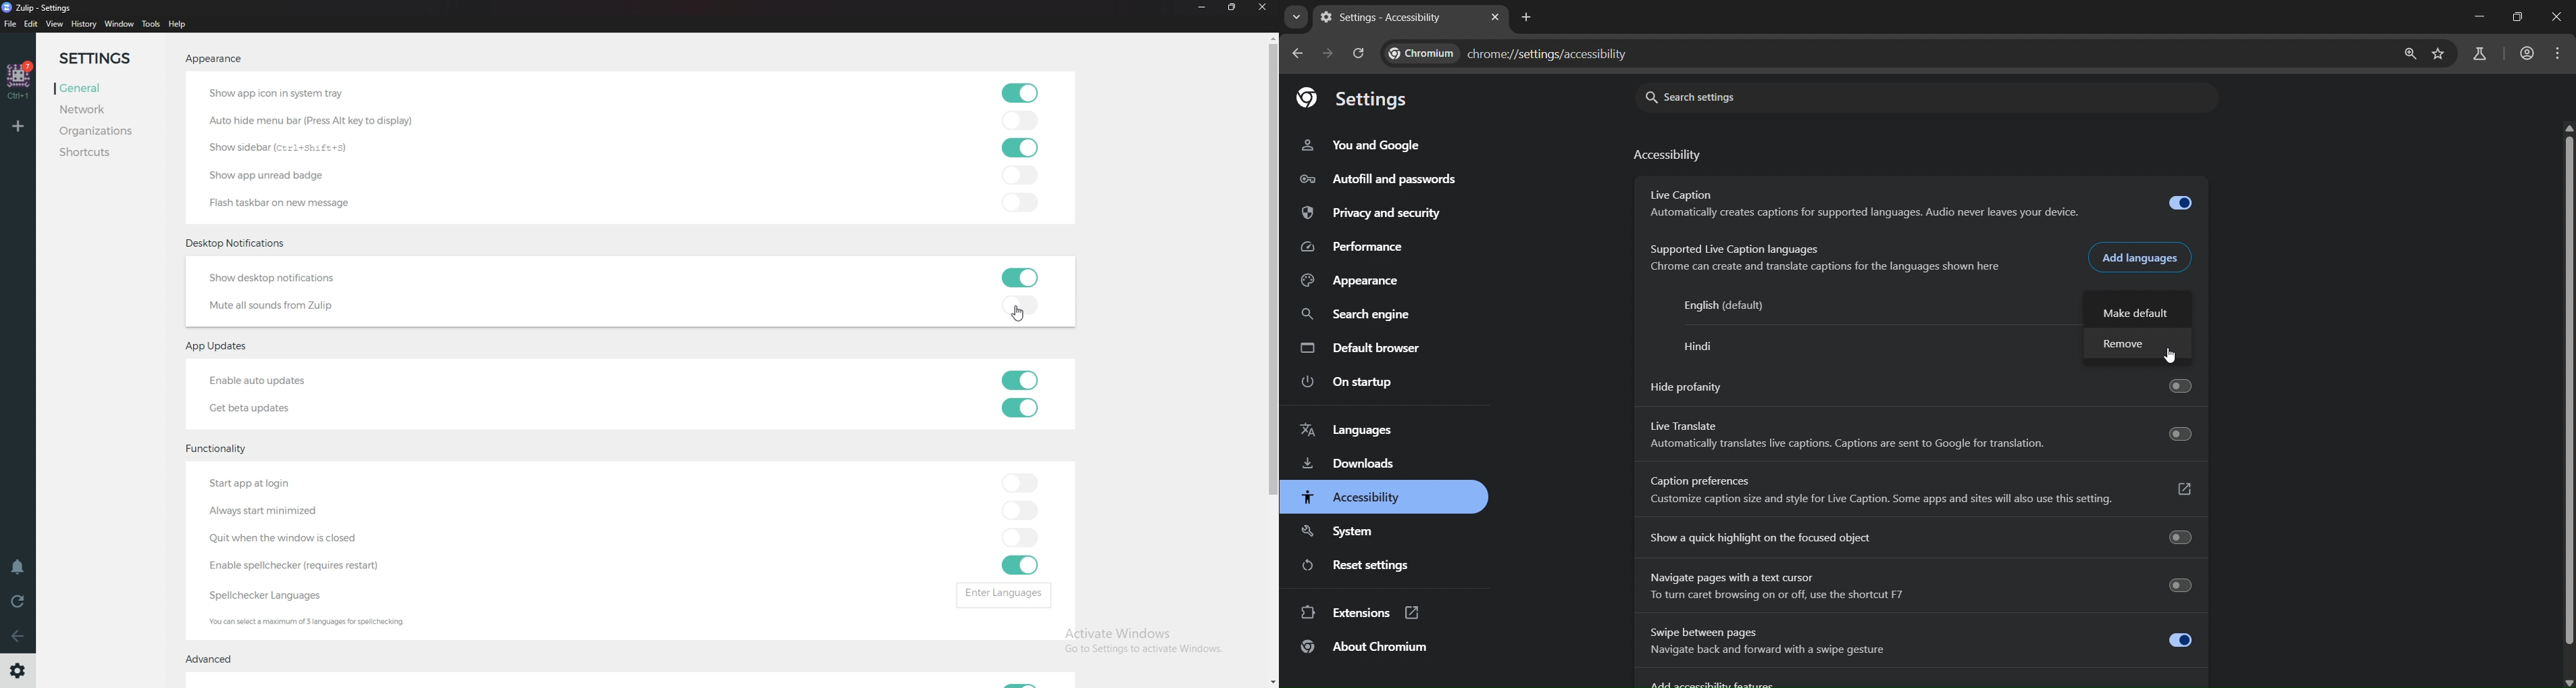 The height and width of the screenshot is (700, 2576). I want to click on Network, so click(81, 110).